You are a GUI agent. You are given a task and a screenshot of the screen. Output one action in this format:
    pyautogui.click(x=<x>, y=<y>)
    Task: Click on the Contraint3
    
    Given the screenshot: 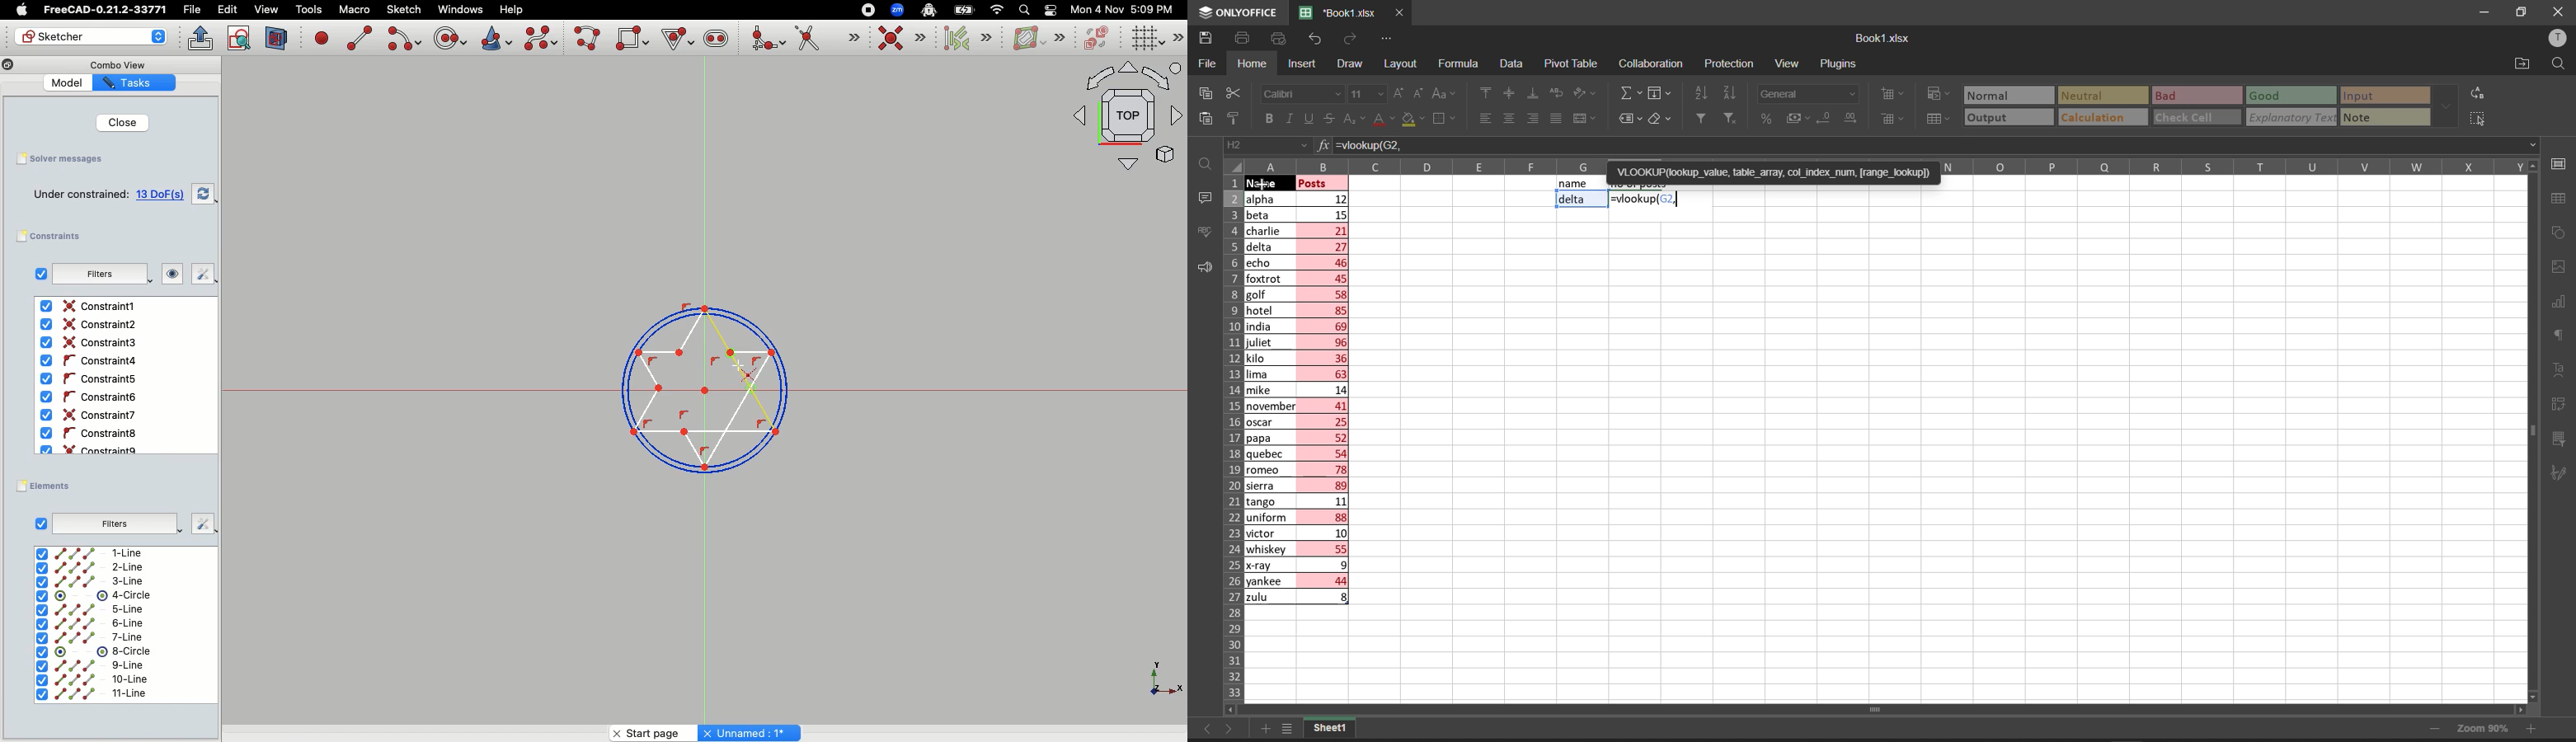 What is the action you would take?
    pyautogui.click(x=92, y=343)
    